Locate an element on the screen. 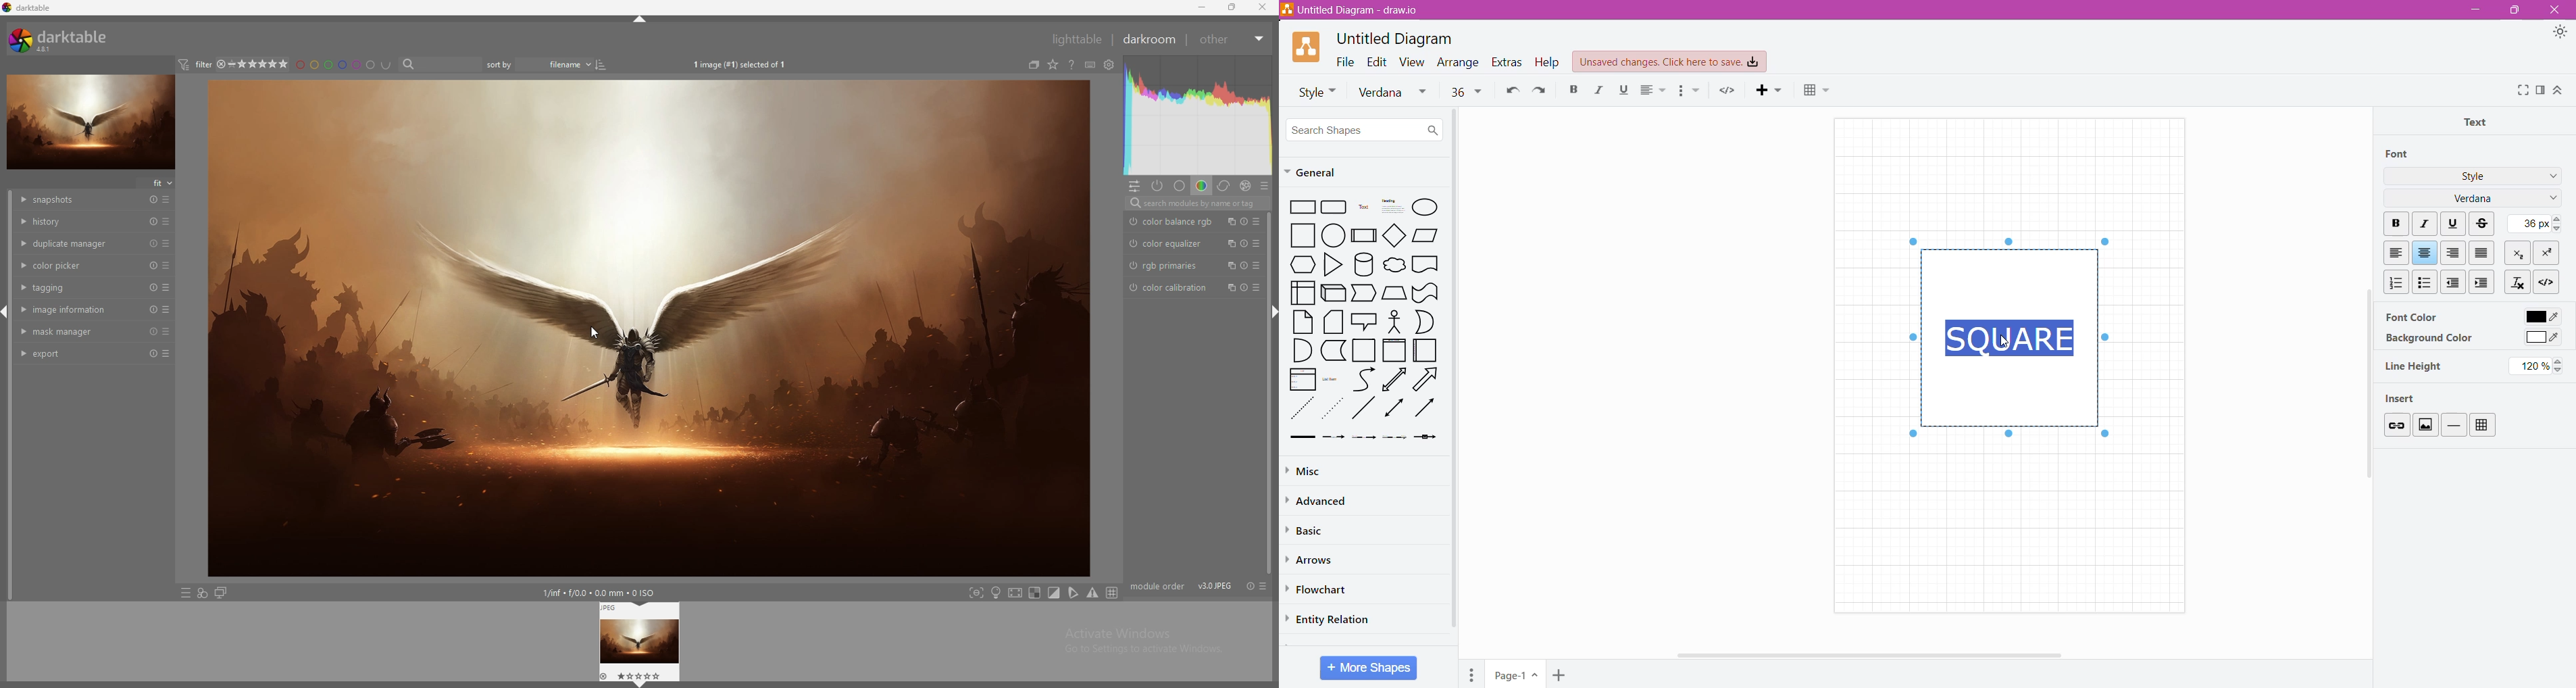 The width and height of the screenshot is (2576, 700). Insert is located at coordinates (2406, 397).